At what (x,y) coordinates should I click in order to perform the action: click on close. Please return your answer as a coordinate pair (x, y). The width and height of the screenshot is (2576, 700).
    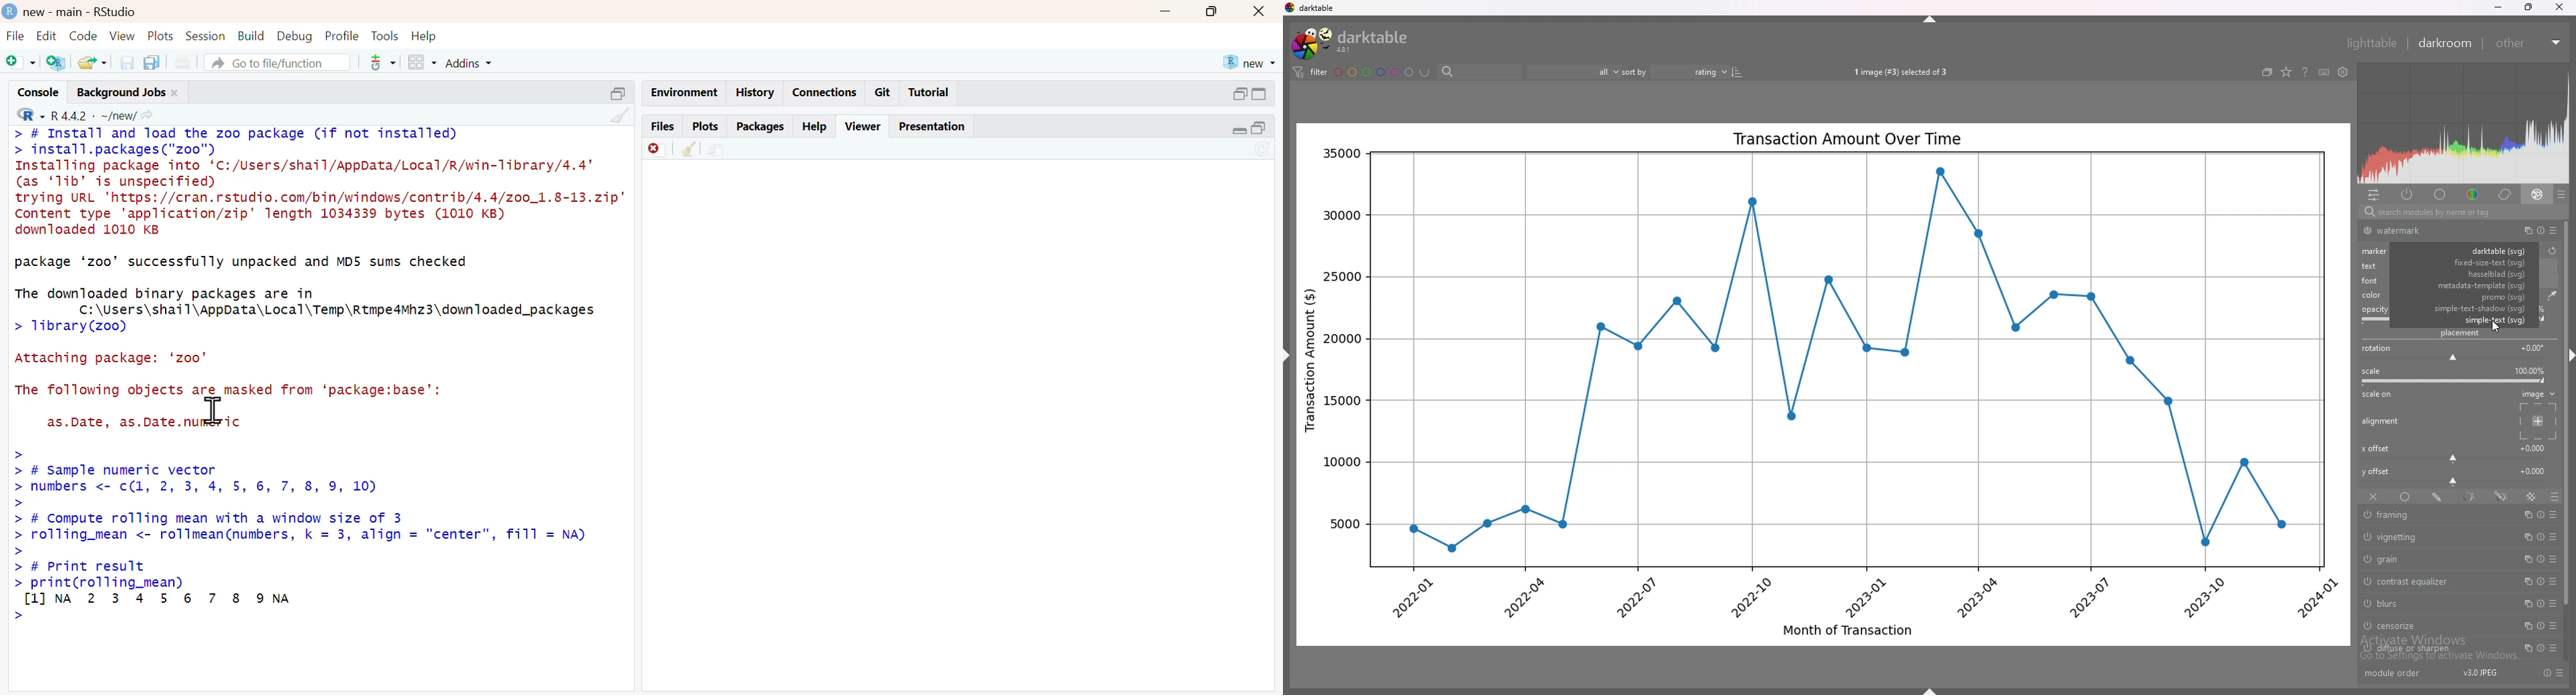
    Looking at the image, I should click on (175, 94).